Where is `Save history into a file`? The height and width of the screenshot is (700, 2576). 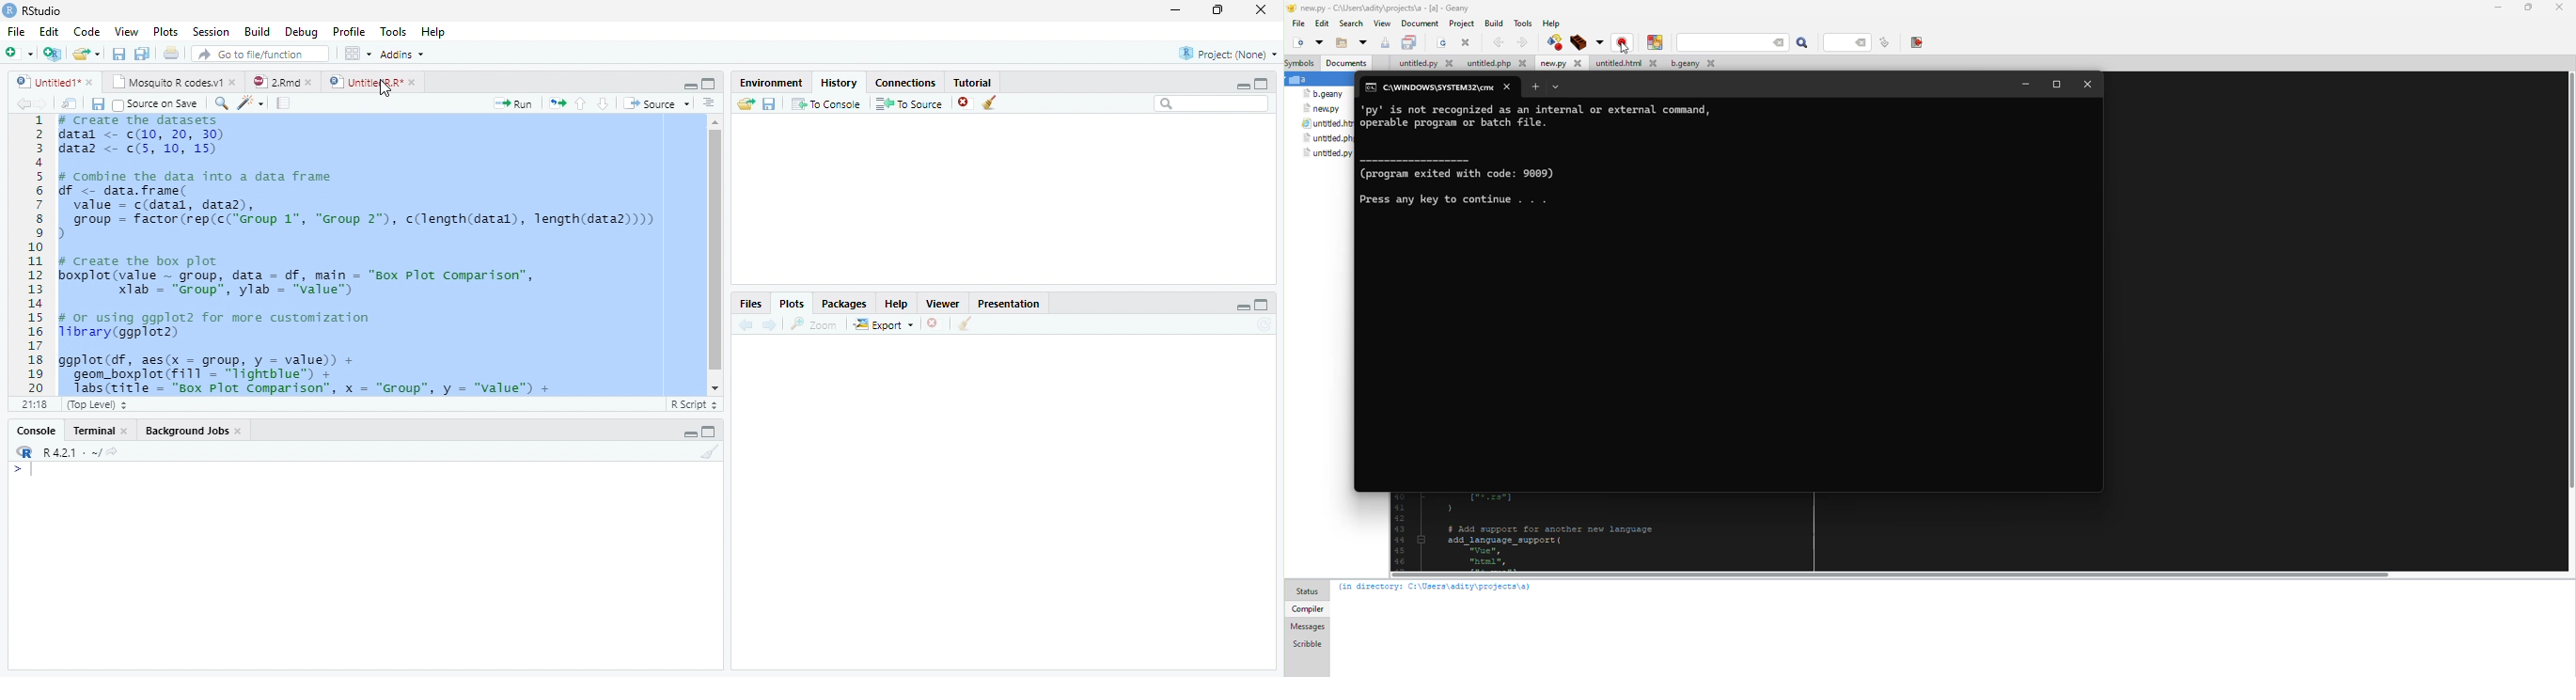 Save history into a file is located at coordinates (770, 103).